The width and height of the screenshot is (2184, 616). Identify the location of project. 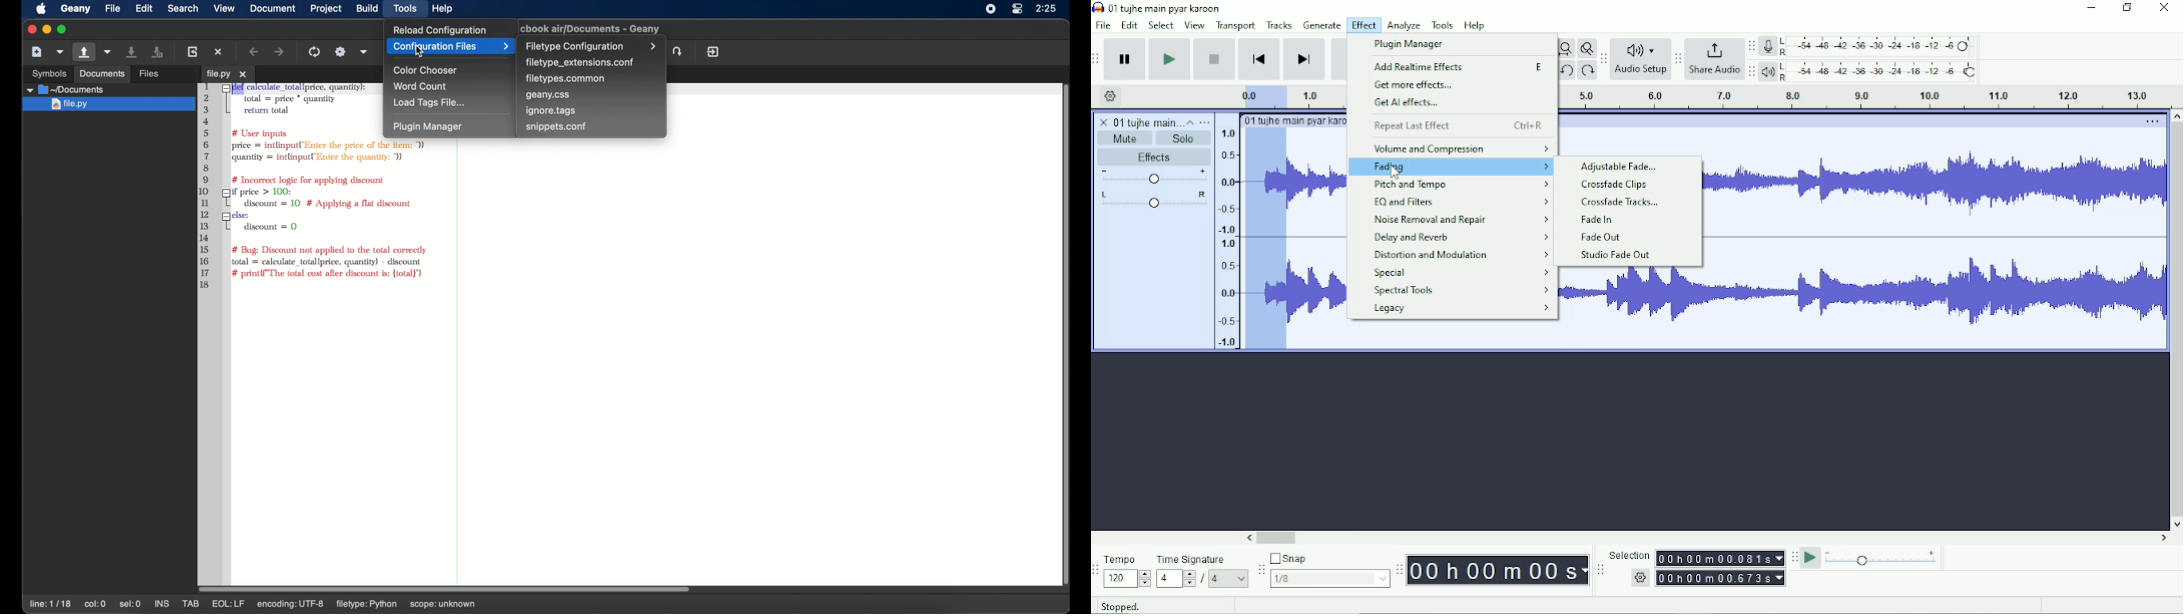
(327, 9).